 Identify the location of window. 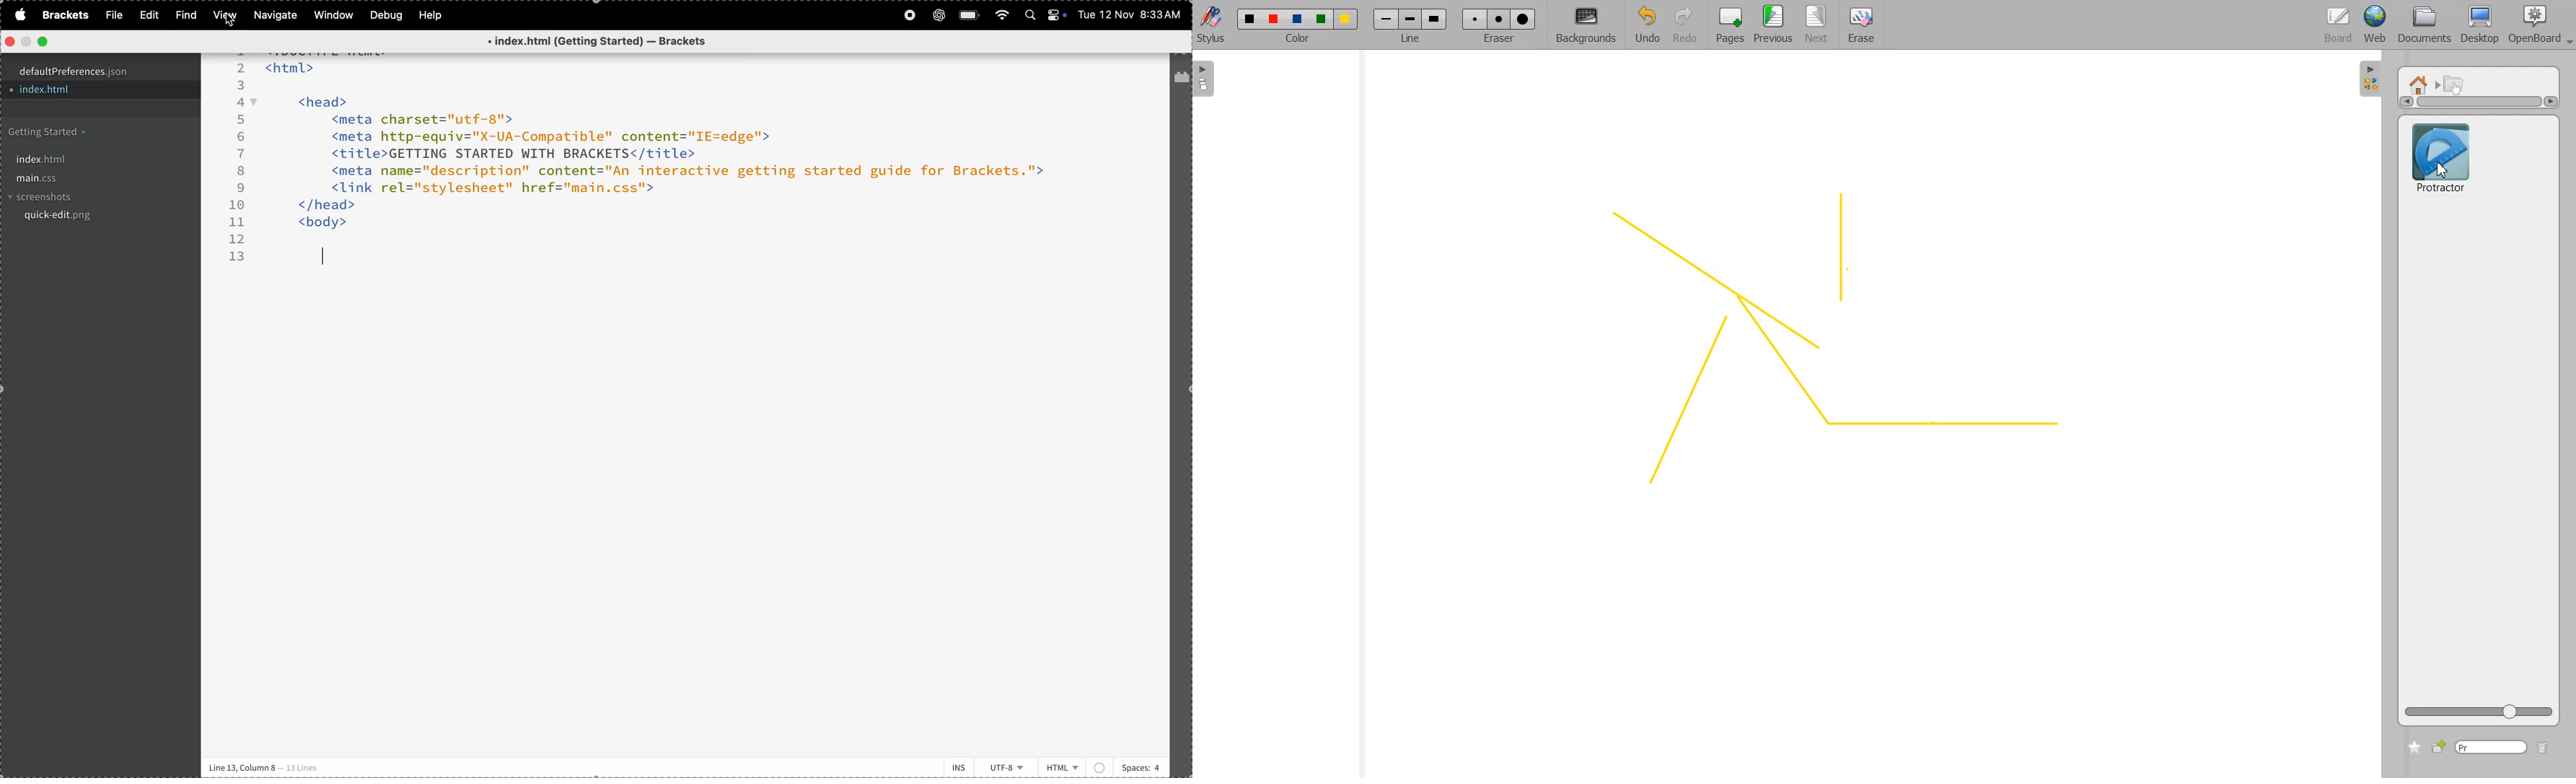
(332, 15).